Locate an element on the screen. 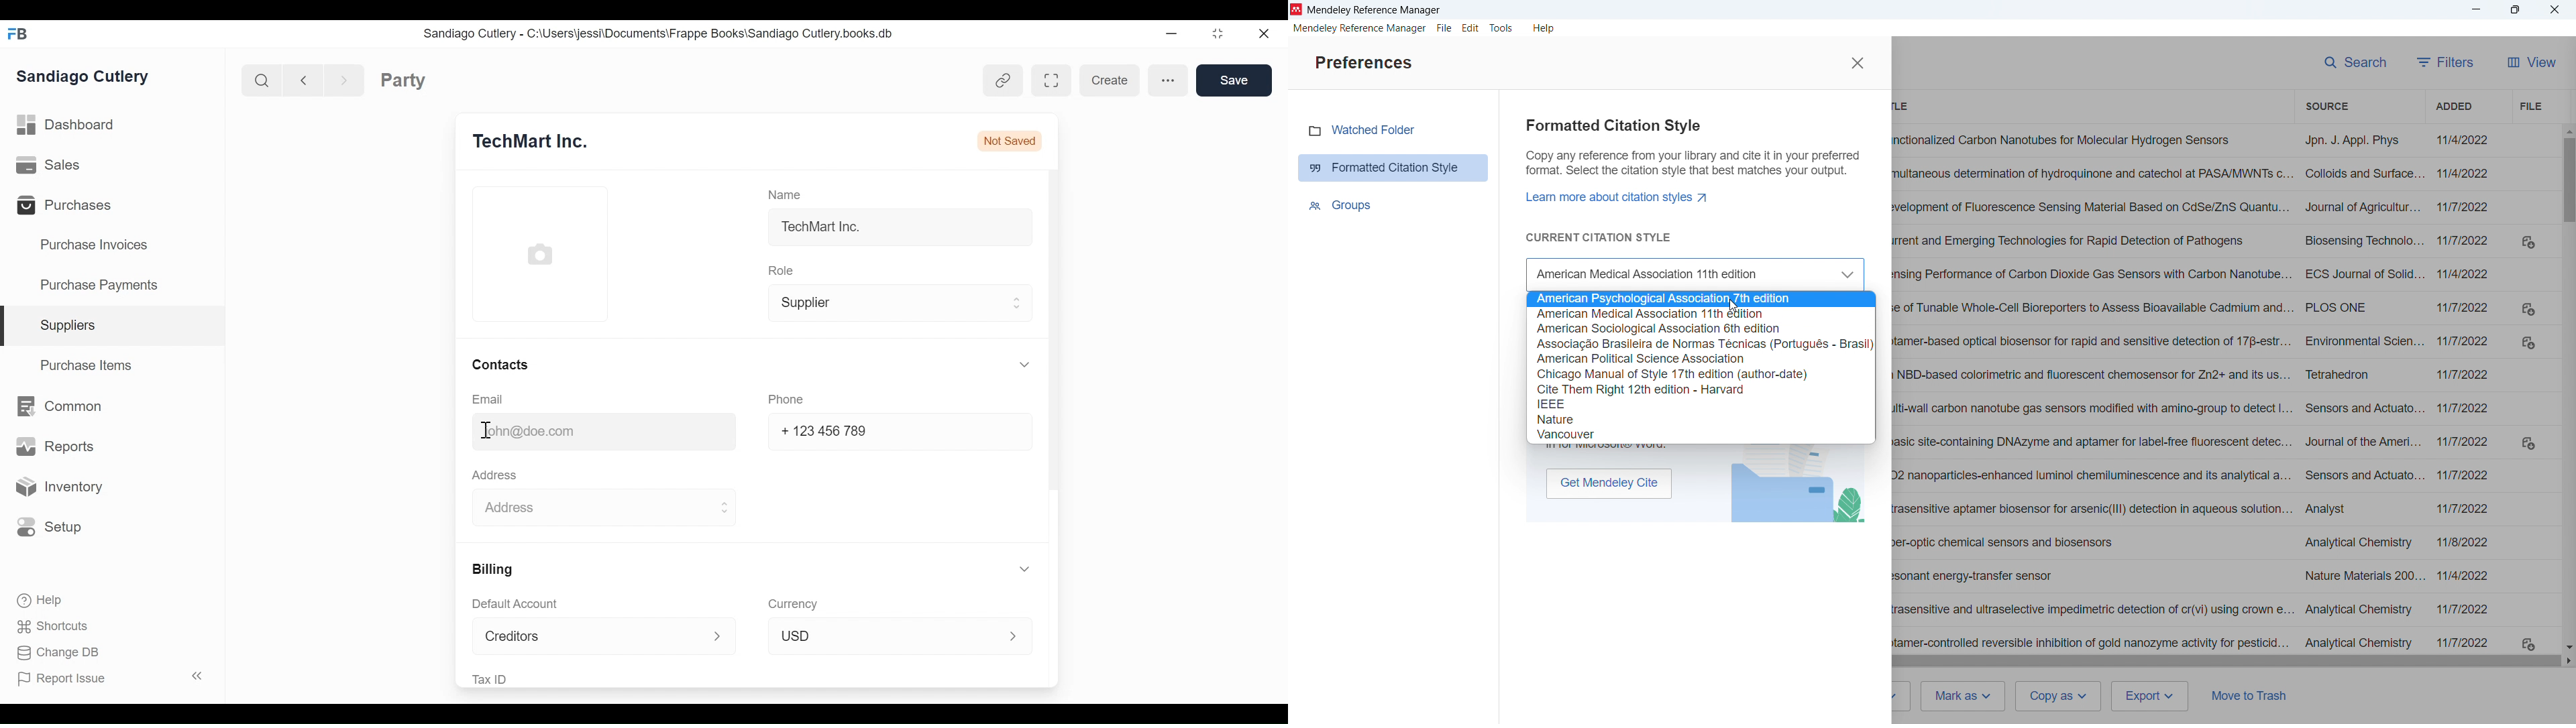 Image resolution: width=2576 pixels, height=728 pixels. Sandiago Cutlery - C:\Users\jessi\Documents\Frappe Books\Sandiago Cutlery.books.db is located at coordinates (671, 34).